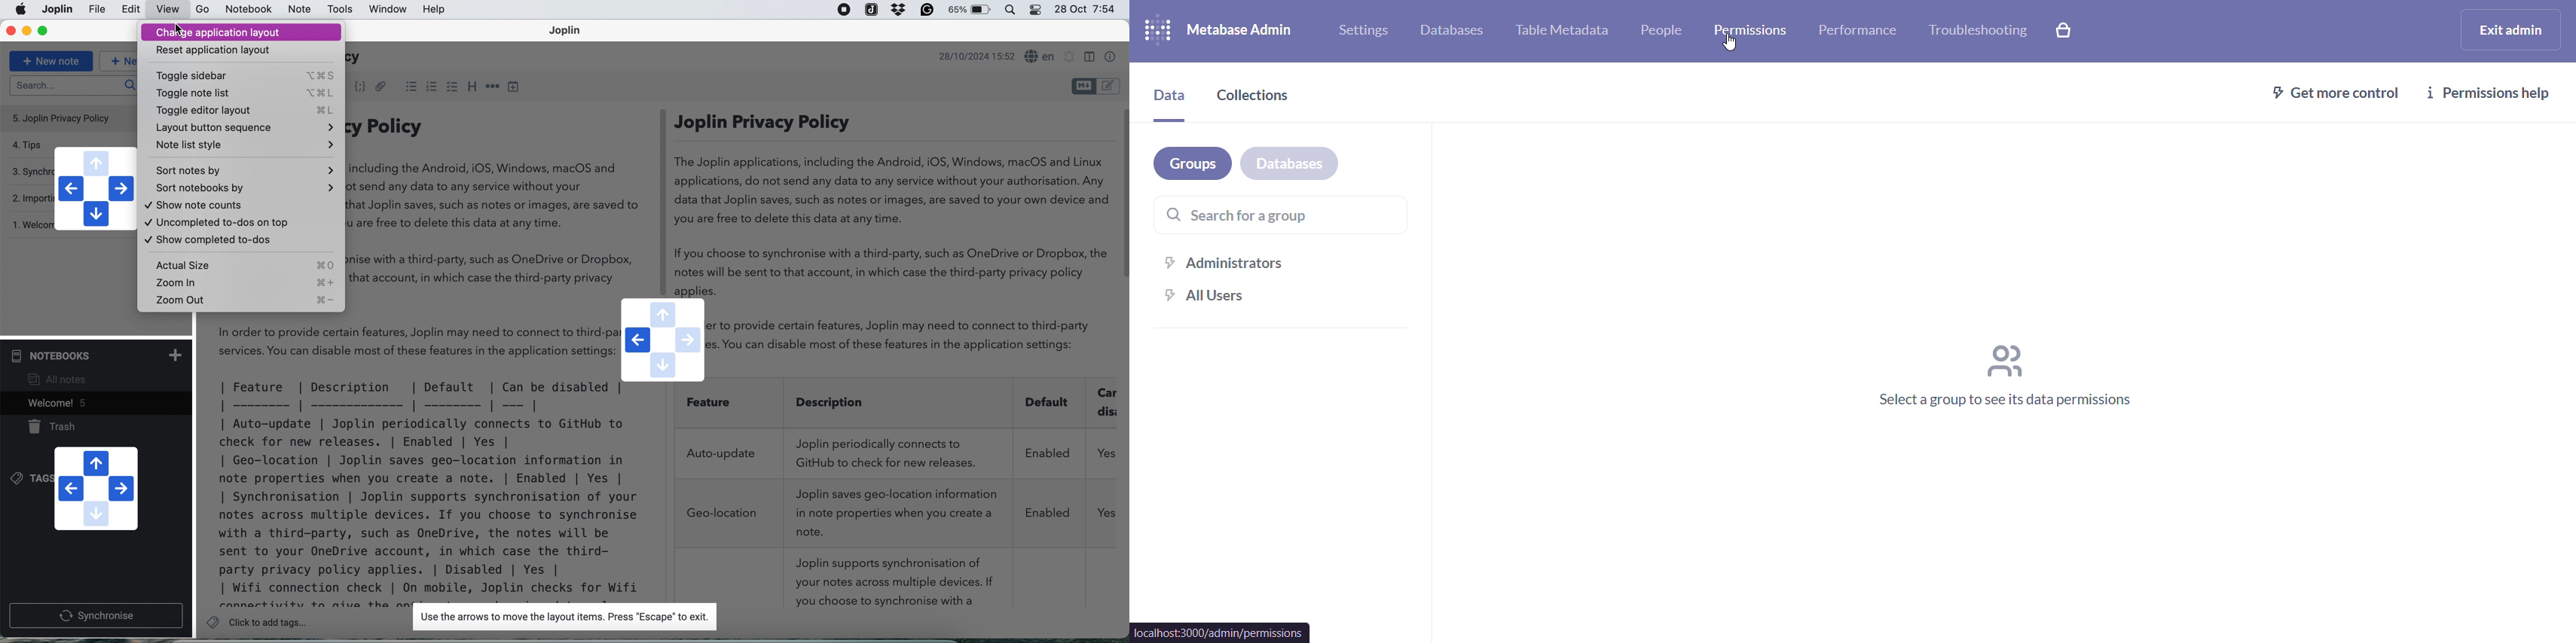  Describe the element at coordinates (1085, 10) in the screenshot. I see `28 Oct 7:54` at that location.